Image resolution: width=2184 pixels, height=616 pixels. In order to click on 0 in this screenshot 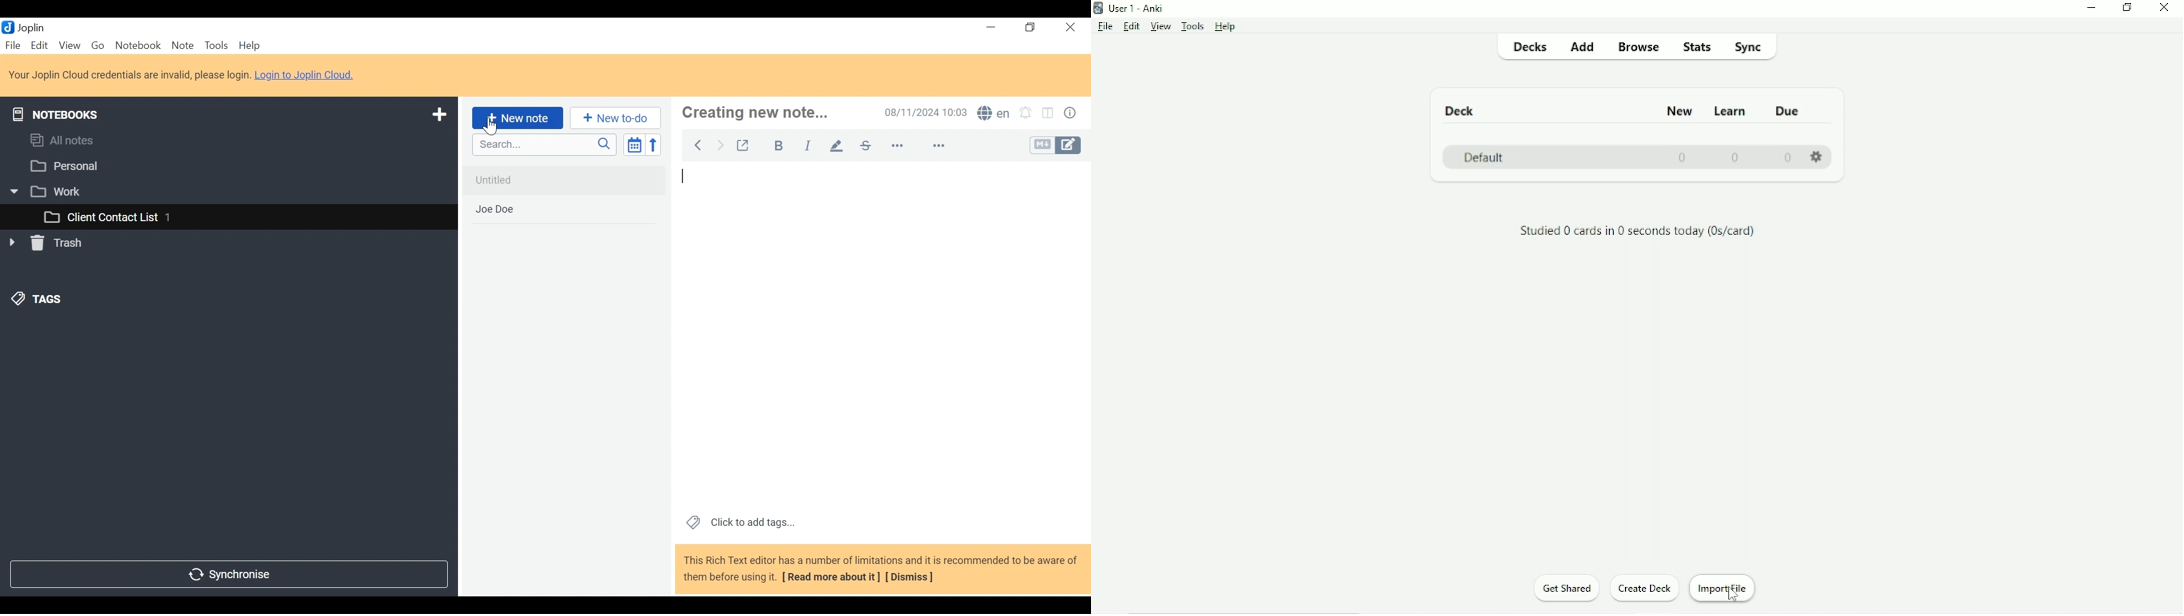, I will do `click(1736, 157)`.